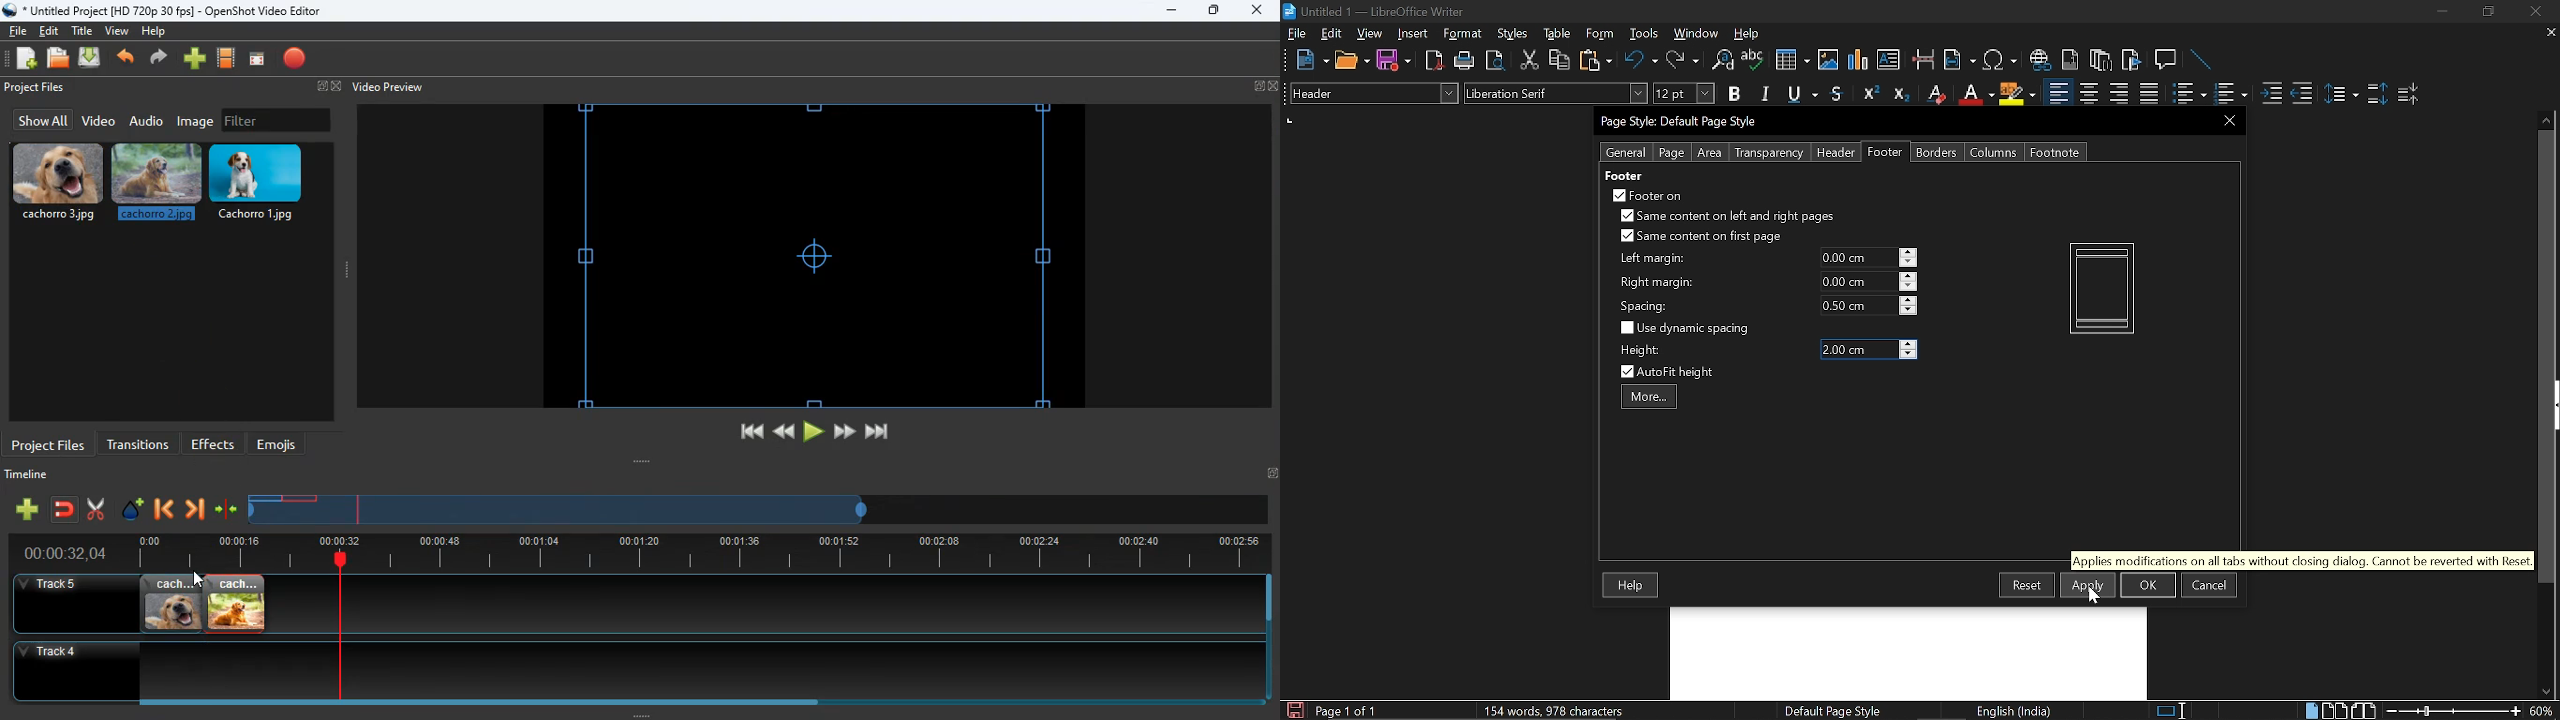  I want to click on effects, so click(214, 443).